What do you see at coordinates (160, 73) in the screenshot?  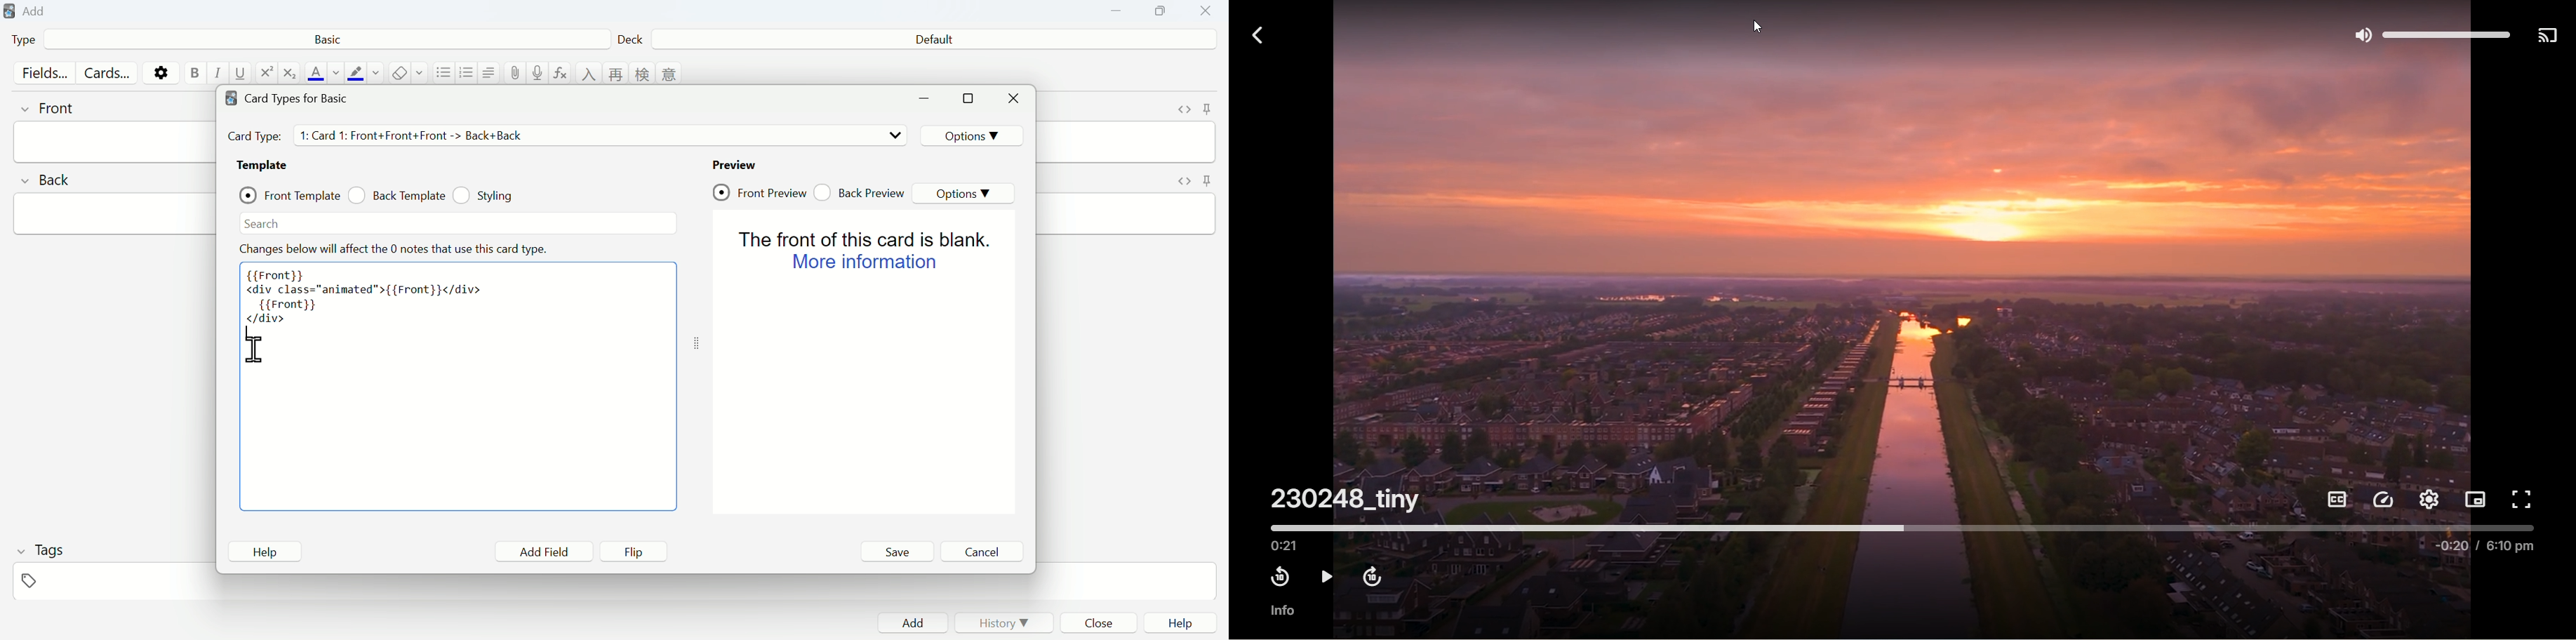 I see `options` at bounding box center [160, 73].